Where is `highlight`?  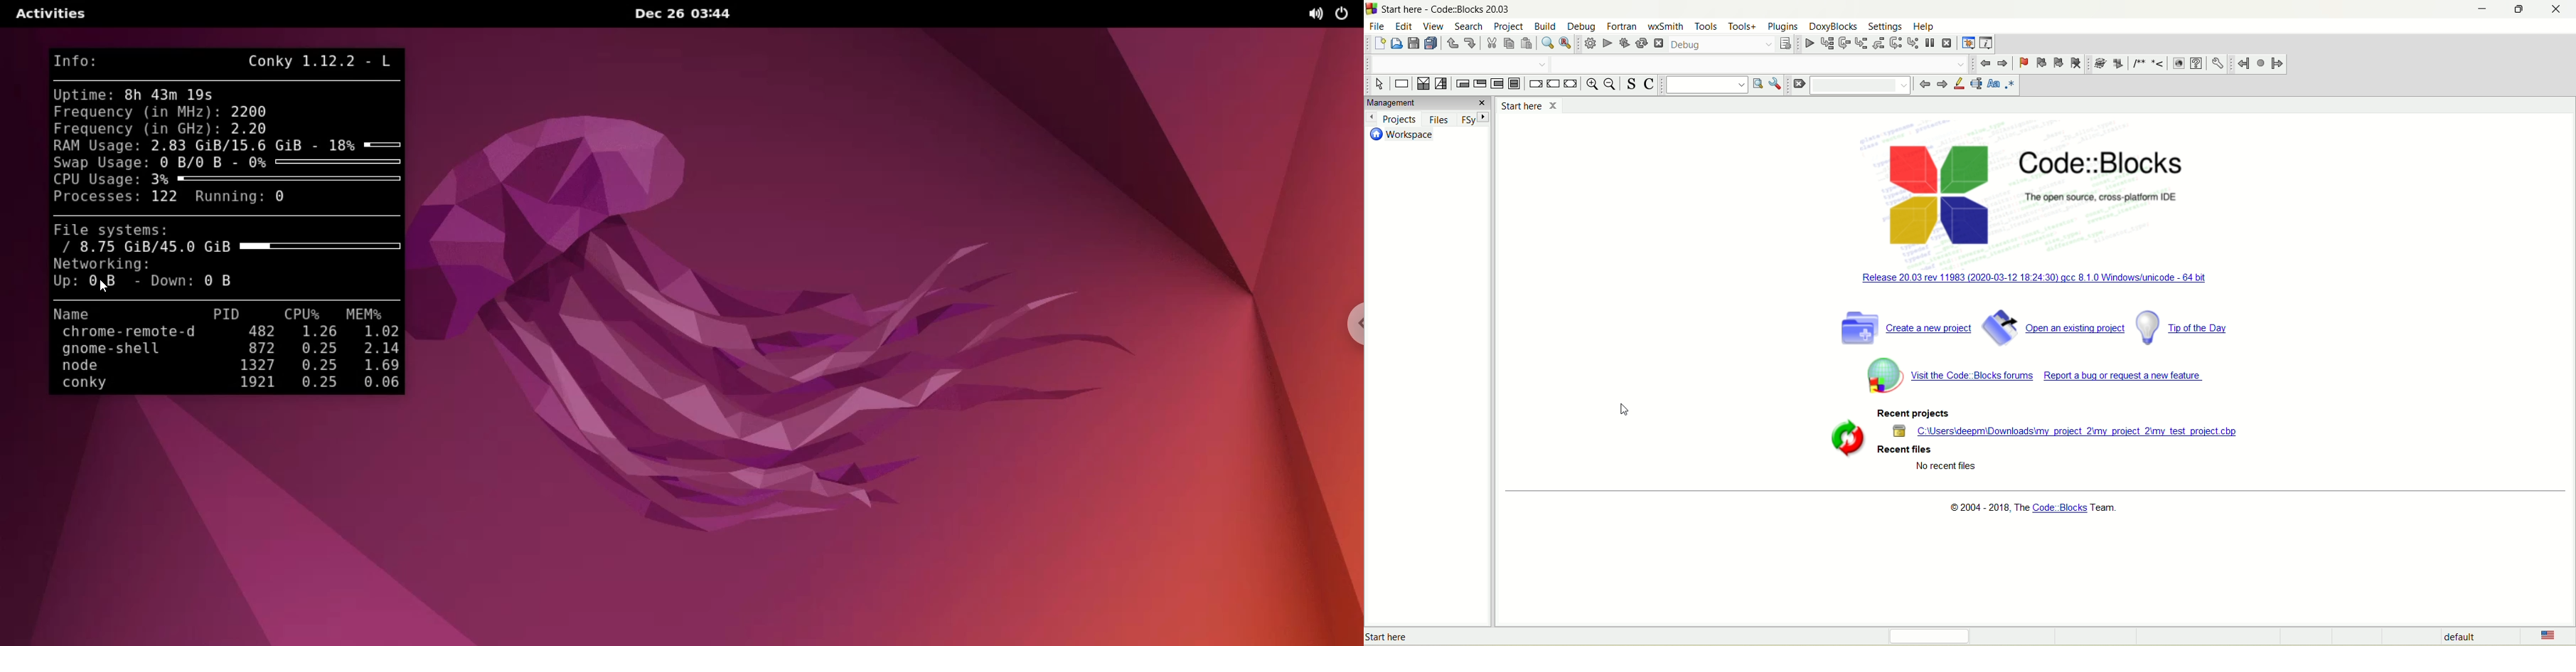 highlight is located at coordinates (1961, 84).